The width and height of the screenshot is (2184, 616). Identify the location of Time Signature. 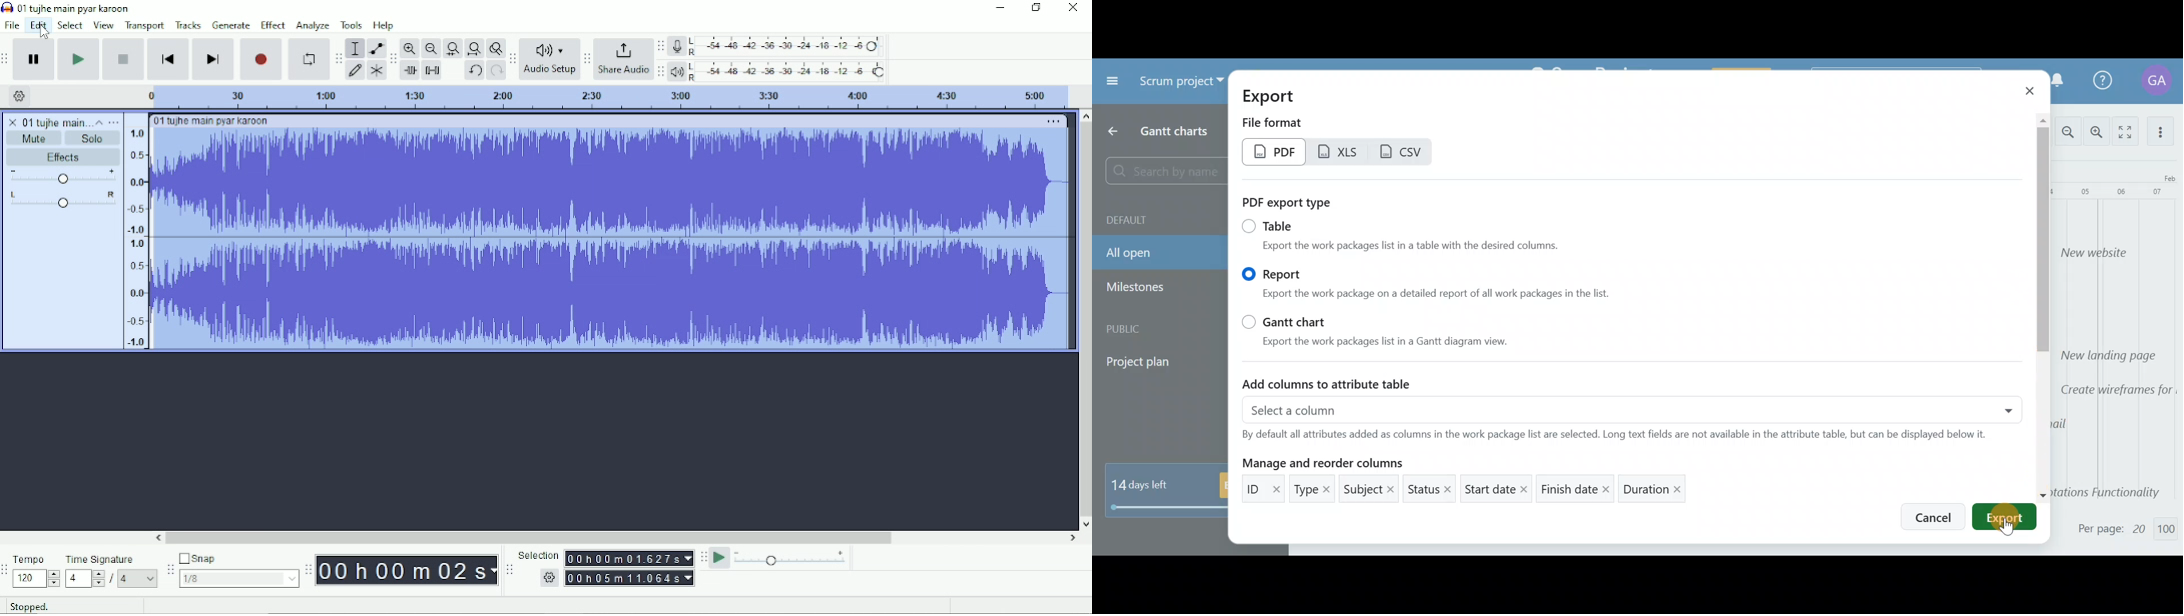
(101, 560).